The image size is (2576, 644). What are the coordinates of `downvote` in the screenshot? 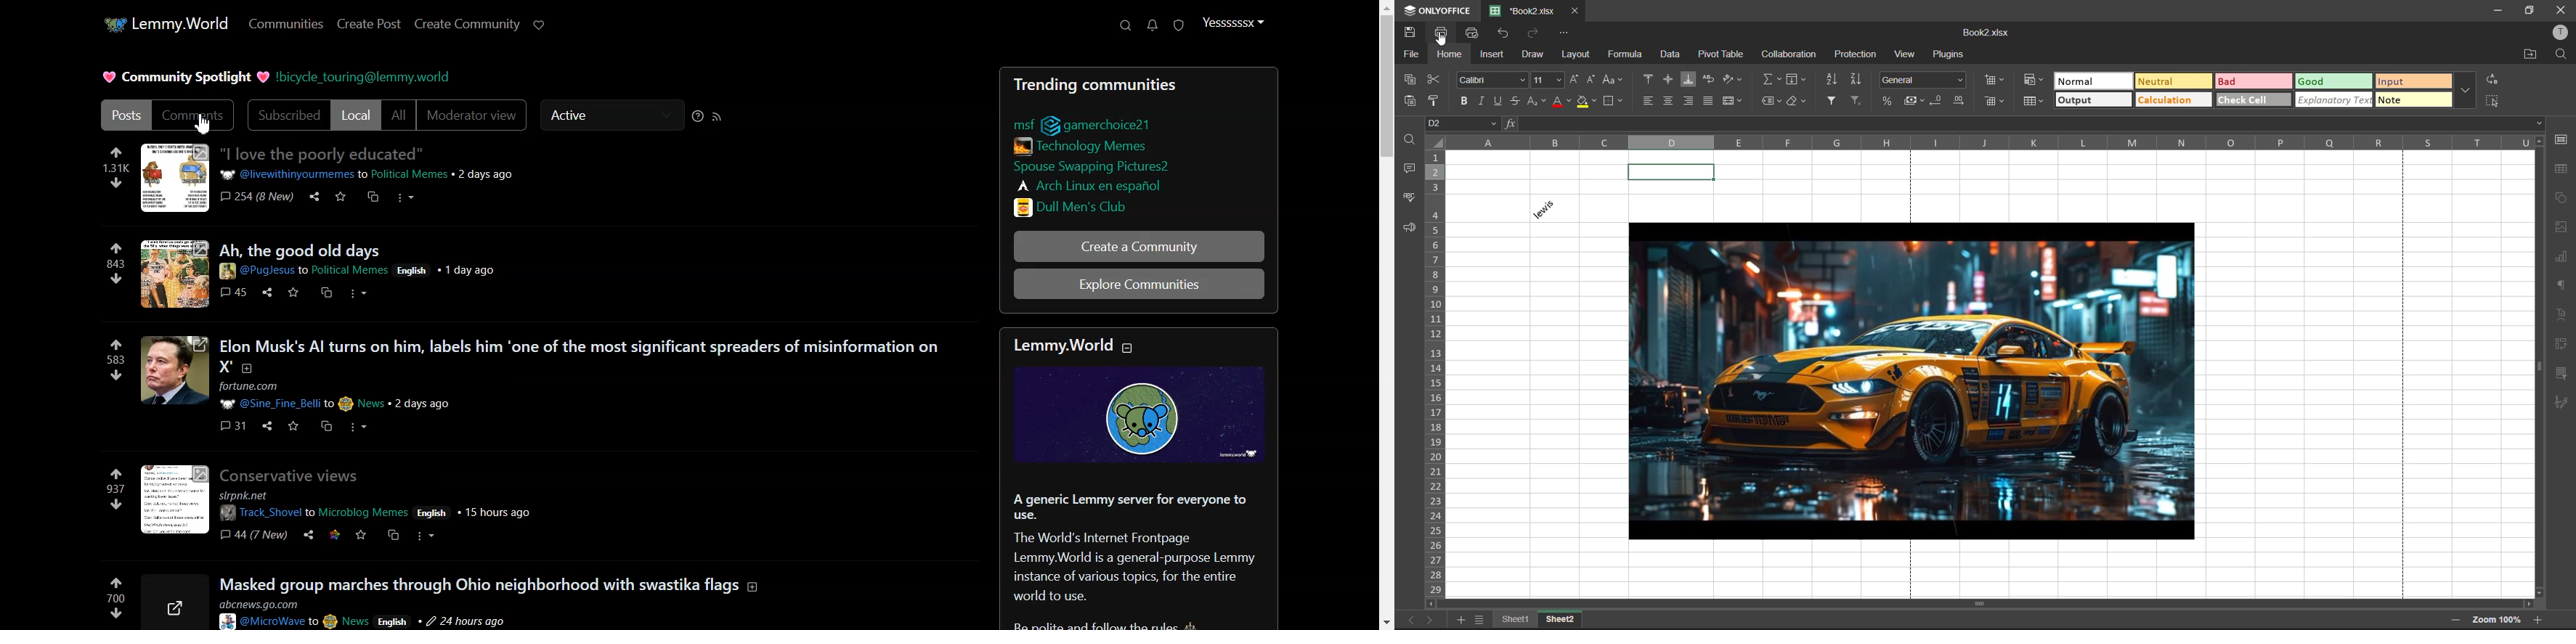 It's located at (115, 505).